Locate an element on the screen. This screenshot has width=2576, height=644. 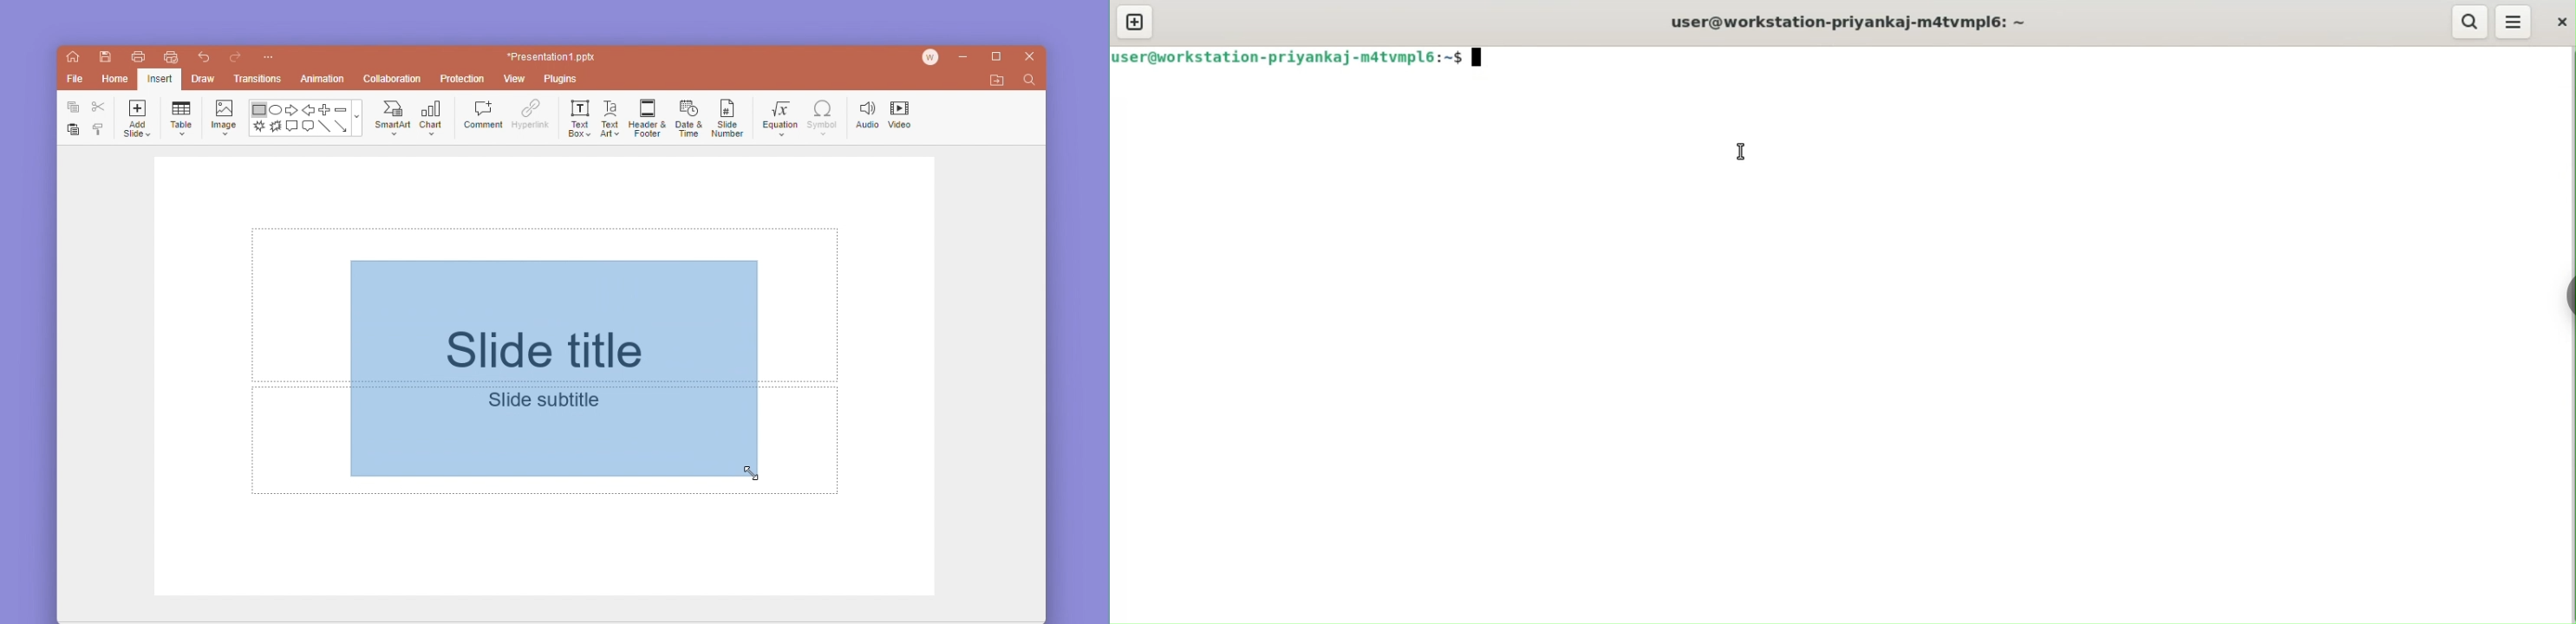
arrow line is located at coordinates (342, 127).